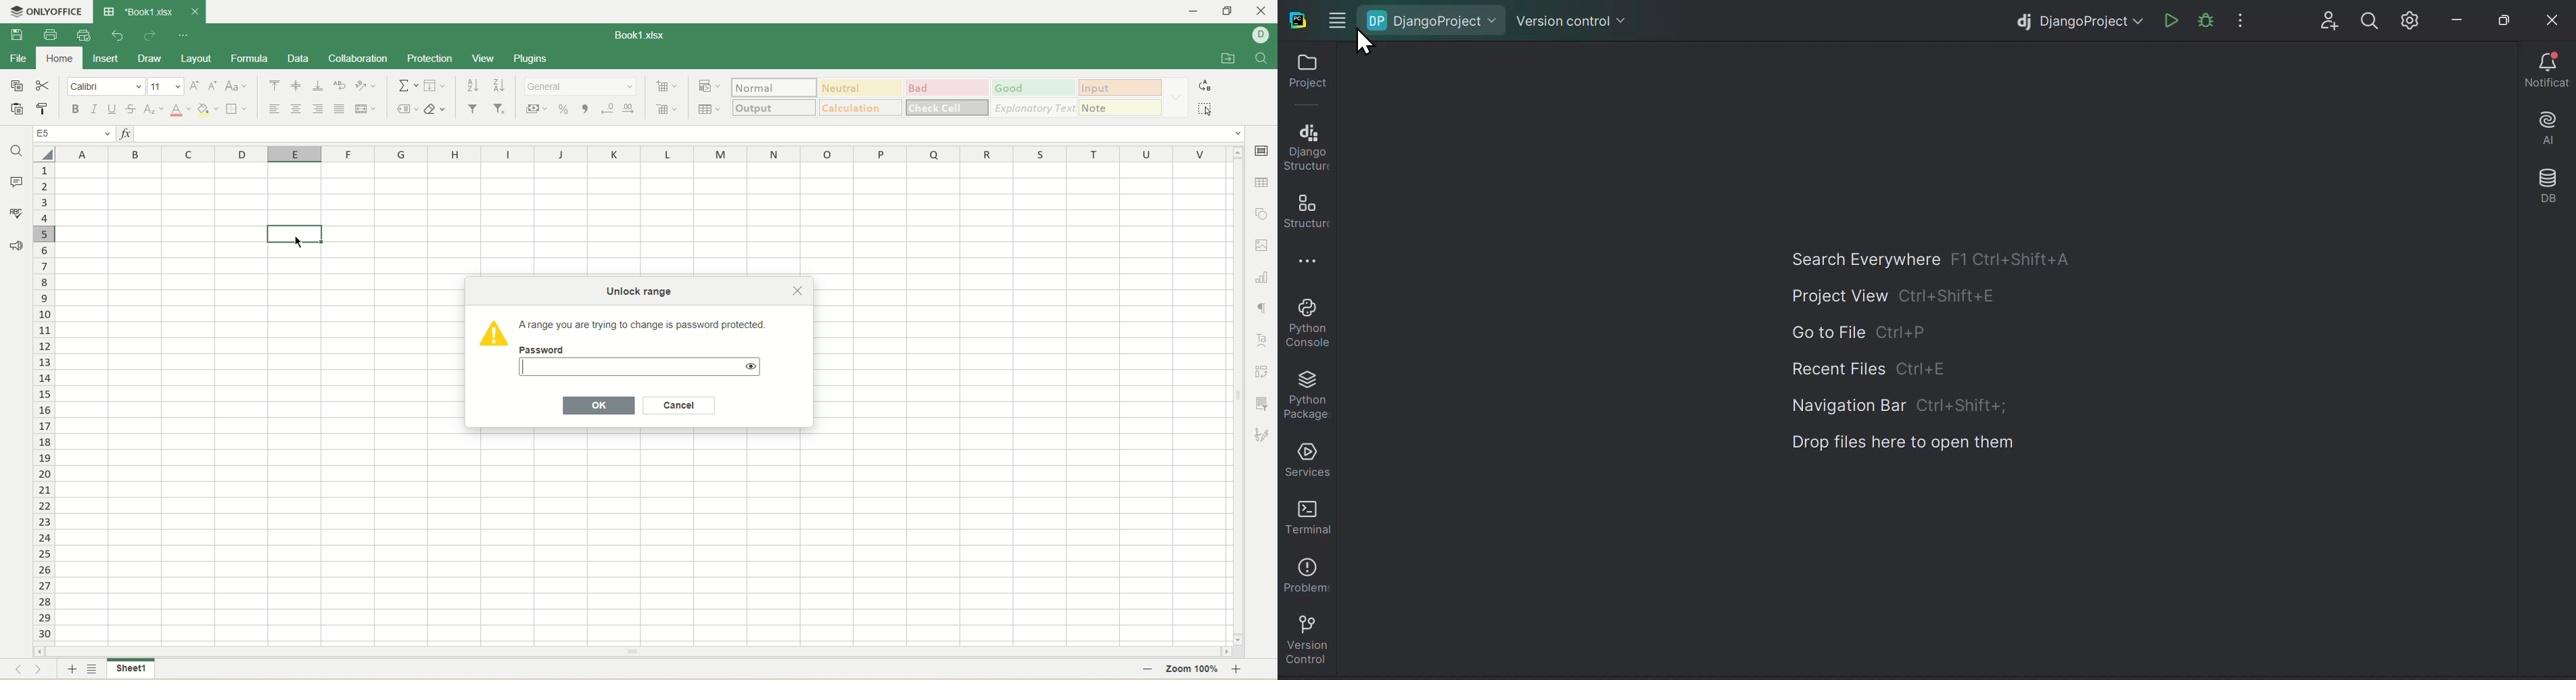 This screenshot has height=700, width=2576. I want to click on align middle, so click(296, 86).